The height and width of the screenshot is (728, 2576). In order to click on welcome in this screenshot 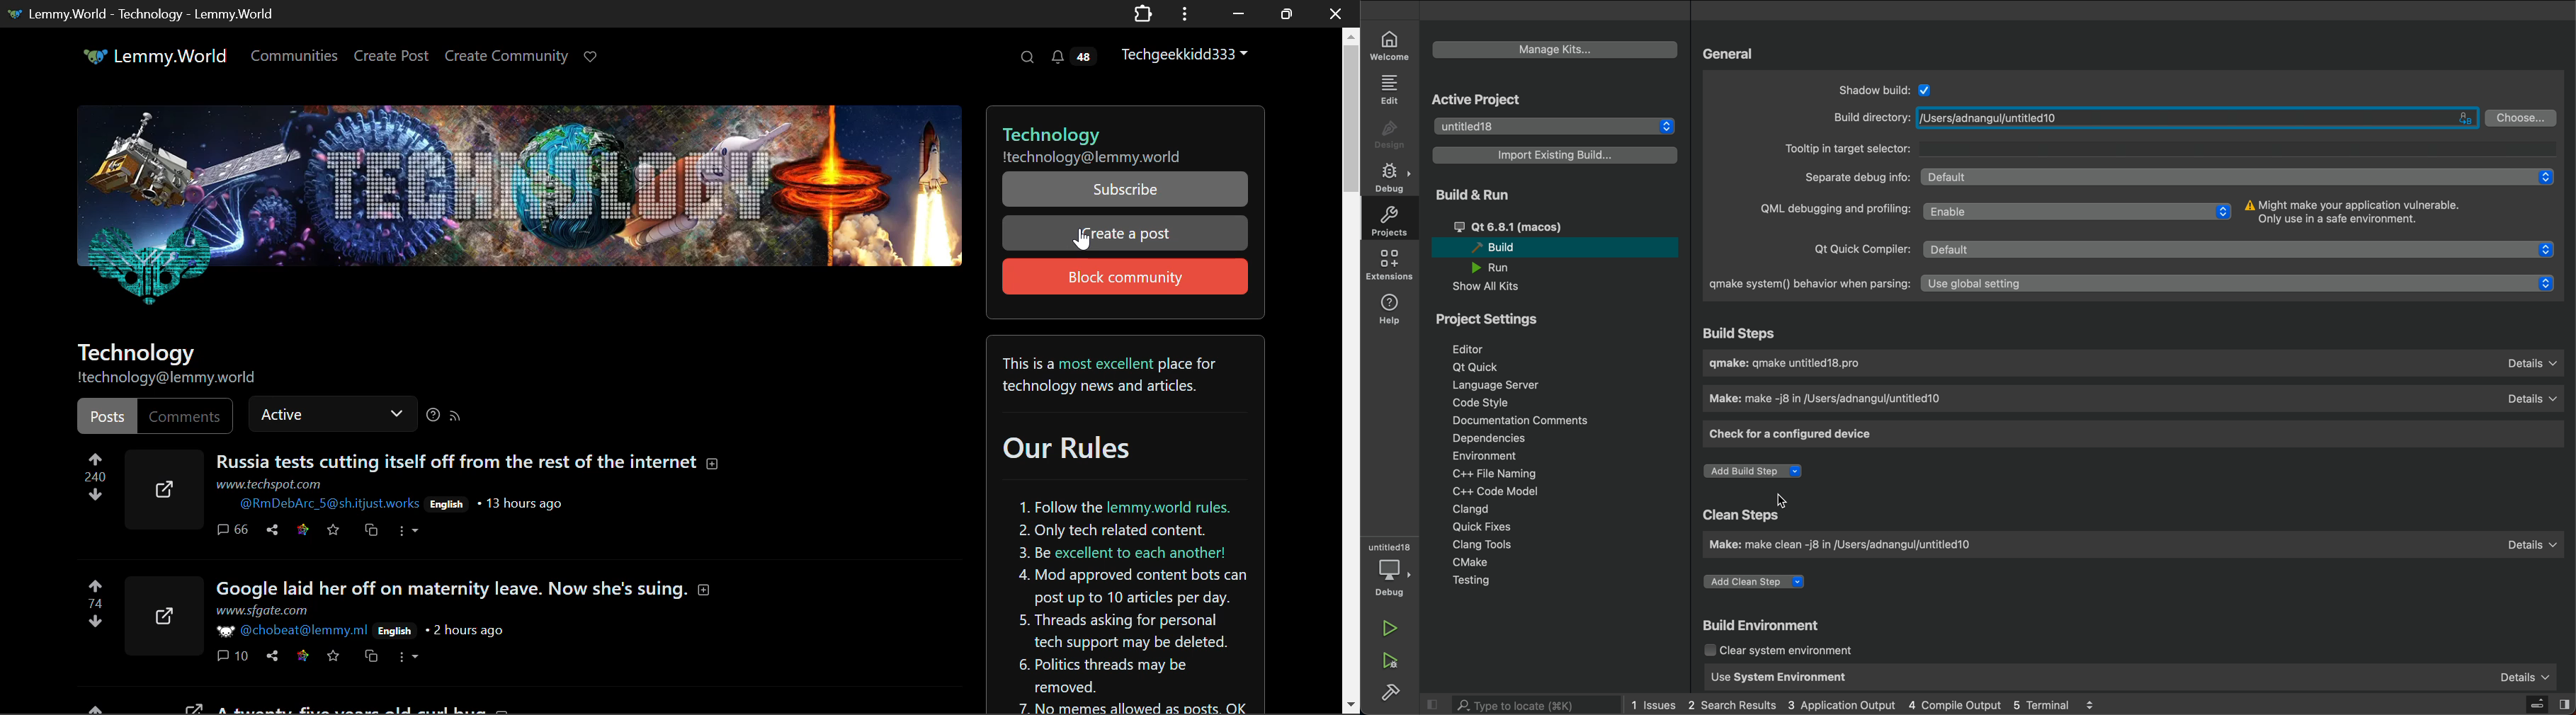, I will do `click(1390, 46)`.